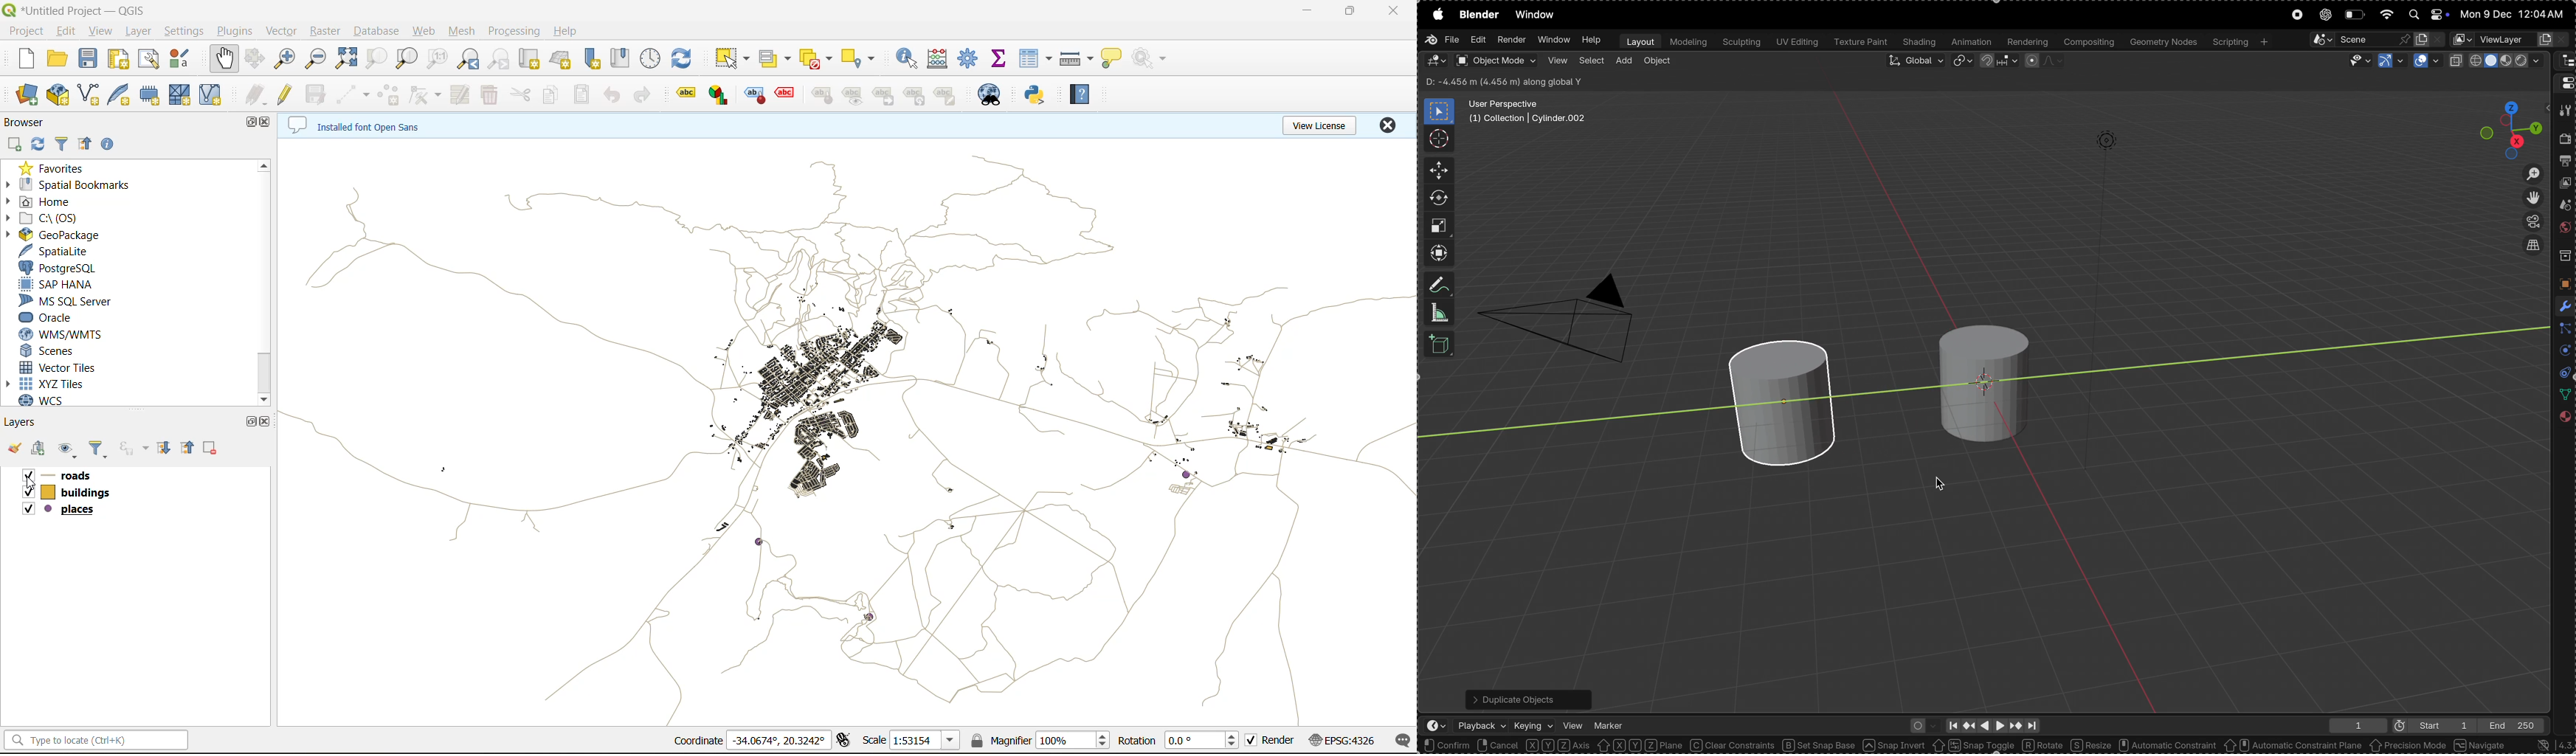 The image size is (2576, 756). What do you see at coordinates (1688, 41) in the screenshot?
I see `modelling` at bounding box center [1688, 41].